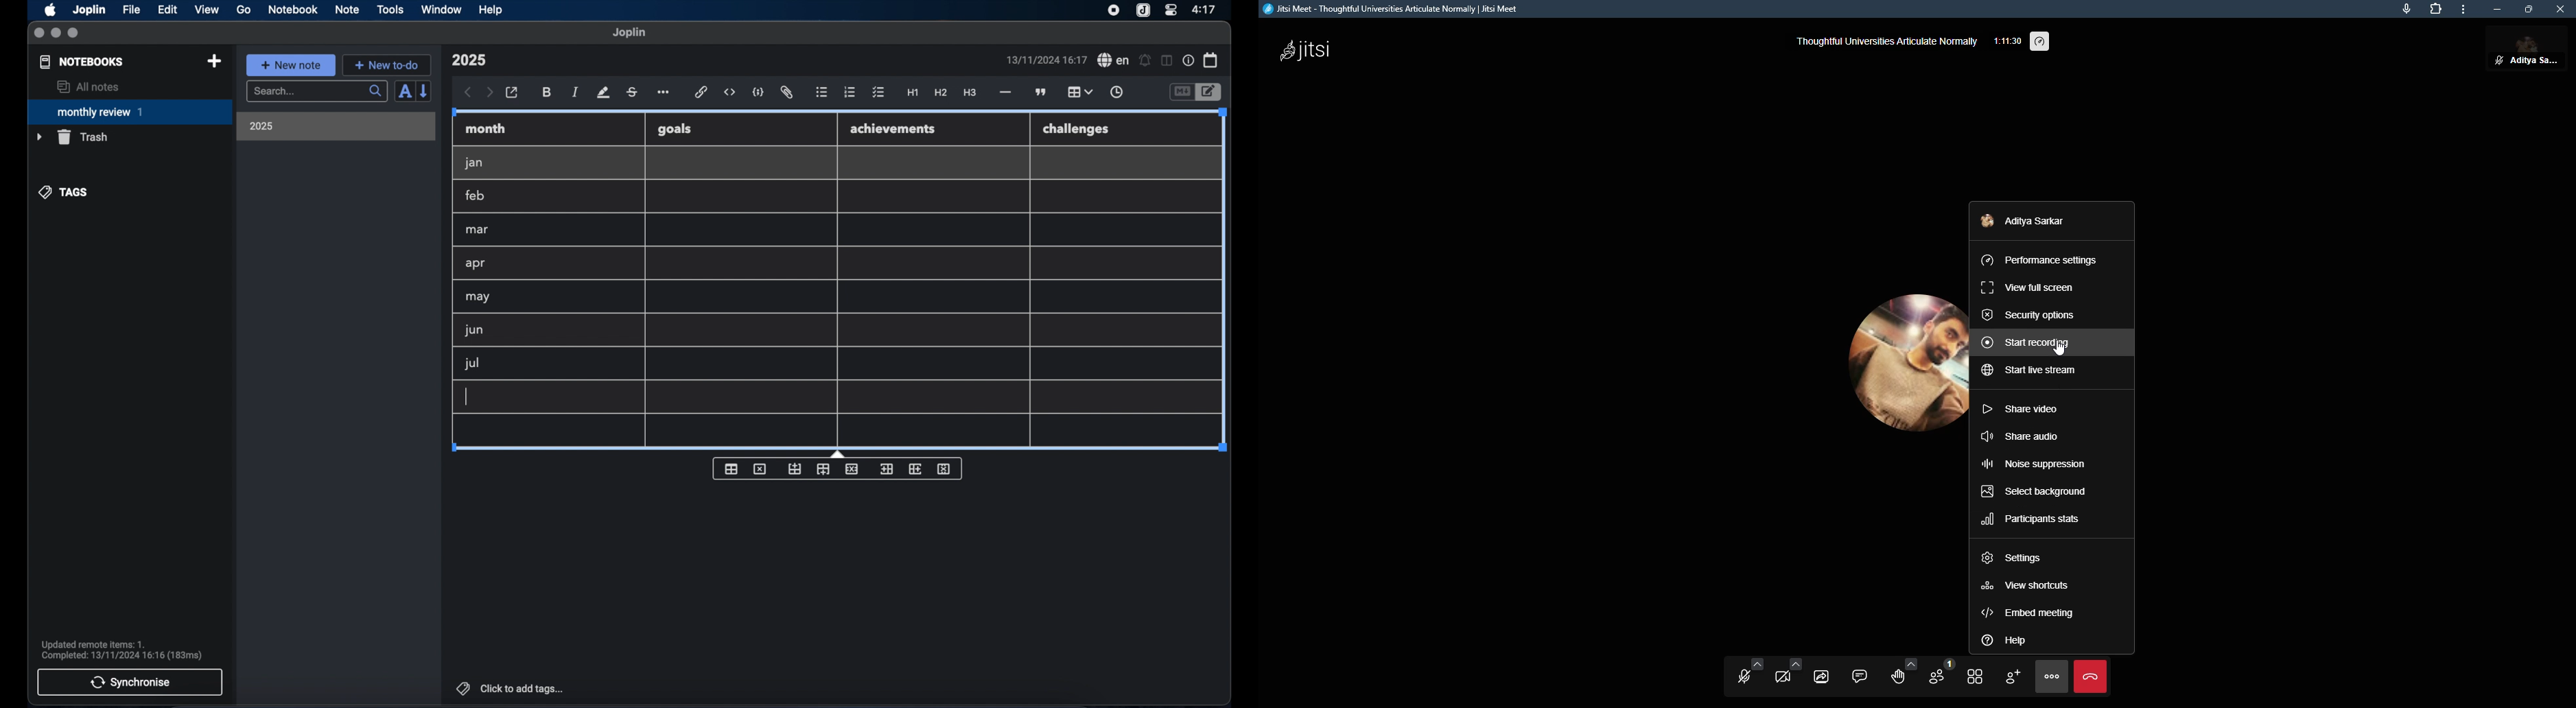 This screenshot has height=728, width=2576. I want to click on reverse sort order, so click(425, 90).